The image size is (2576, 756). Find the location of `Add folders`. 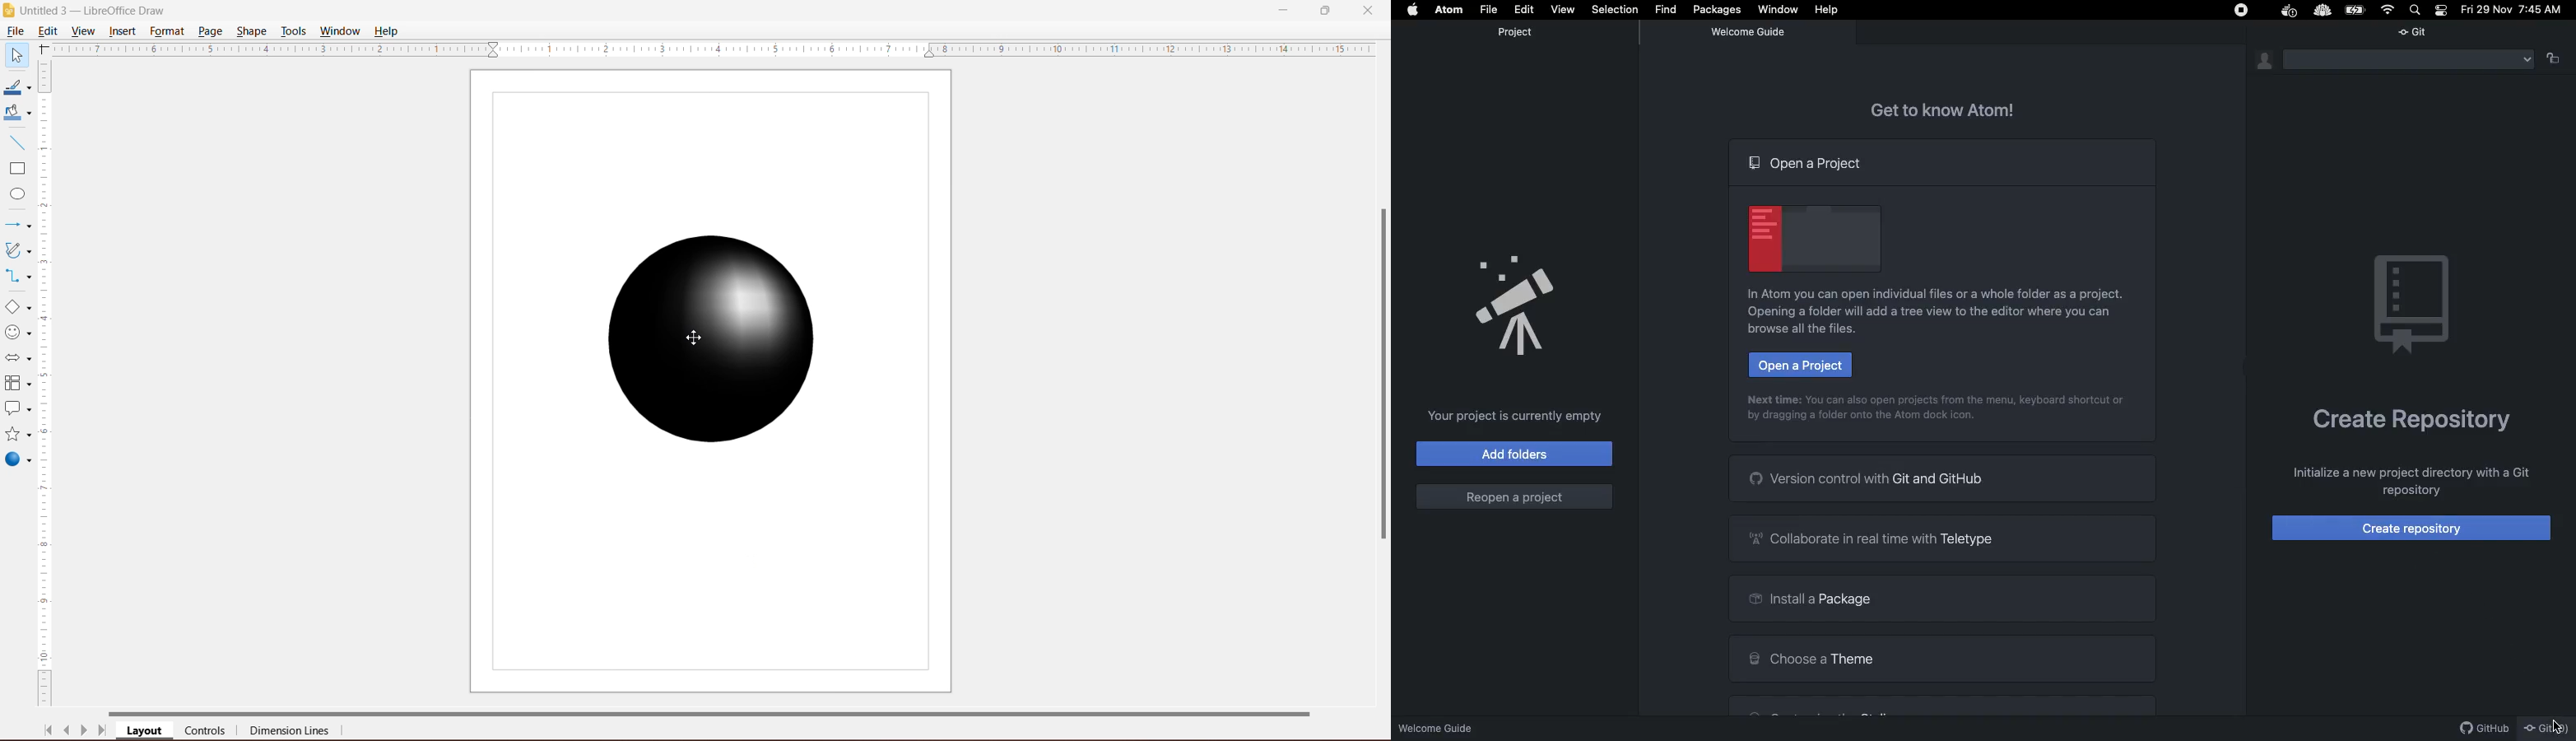

Add folders is located at coordinates (1514, 454).